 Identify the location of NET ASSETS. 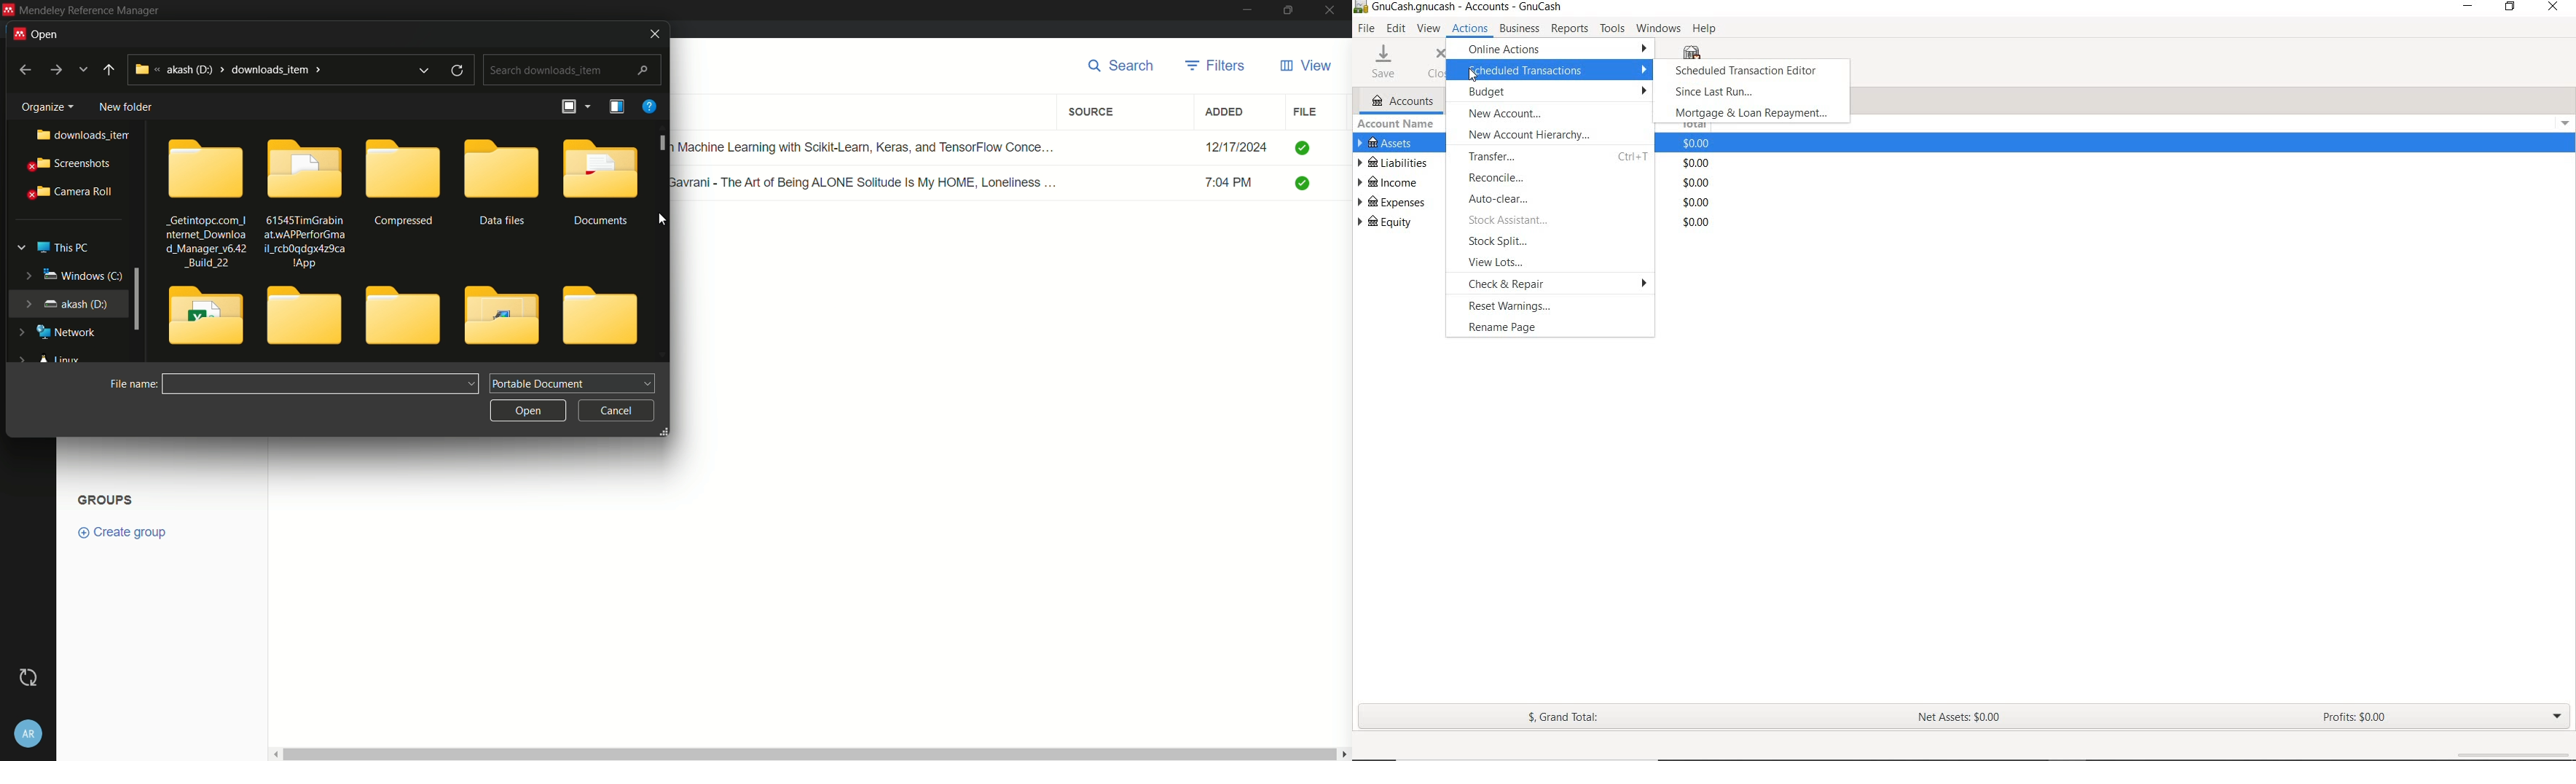
(1962, 719).